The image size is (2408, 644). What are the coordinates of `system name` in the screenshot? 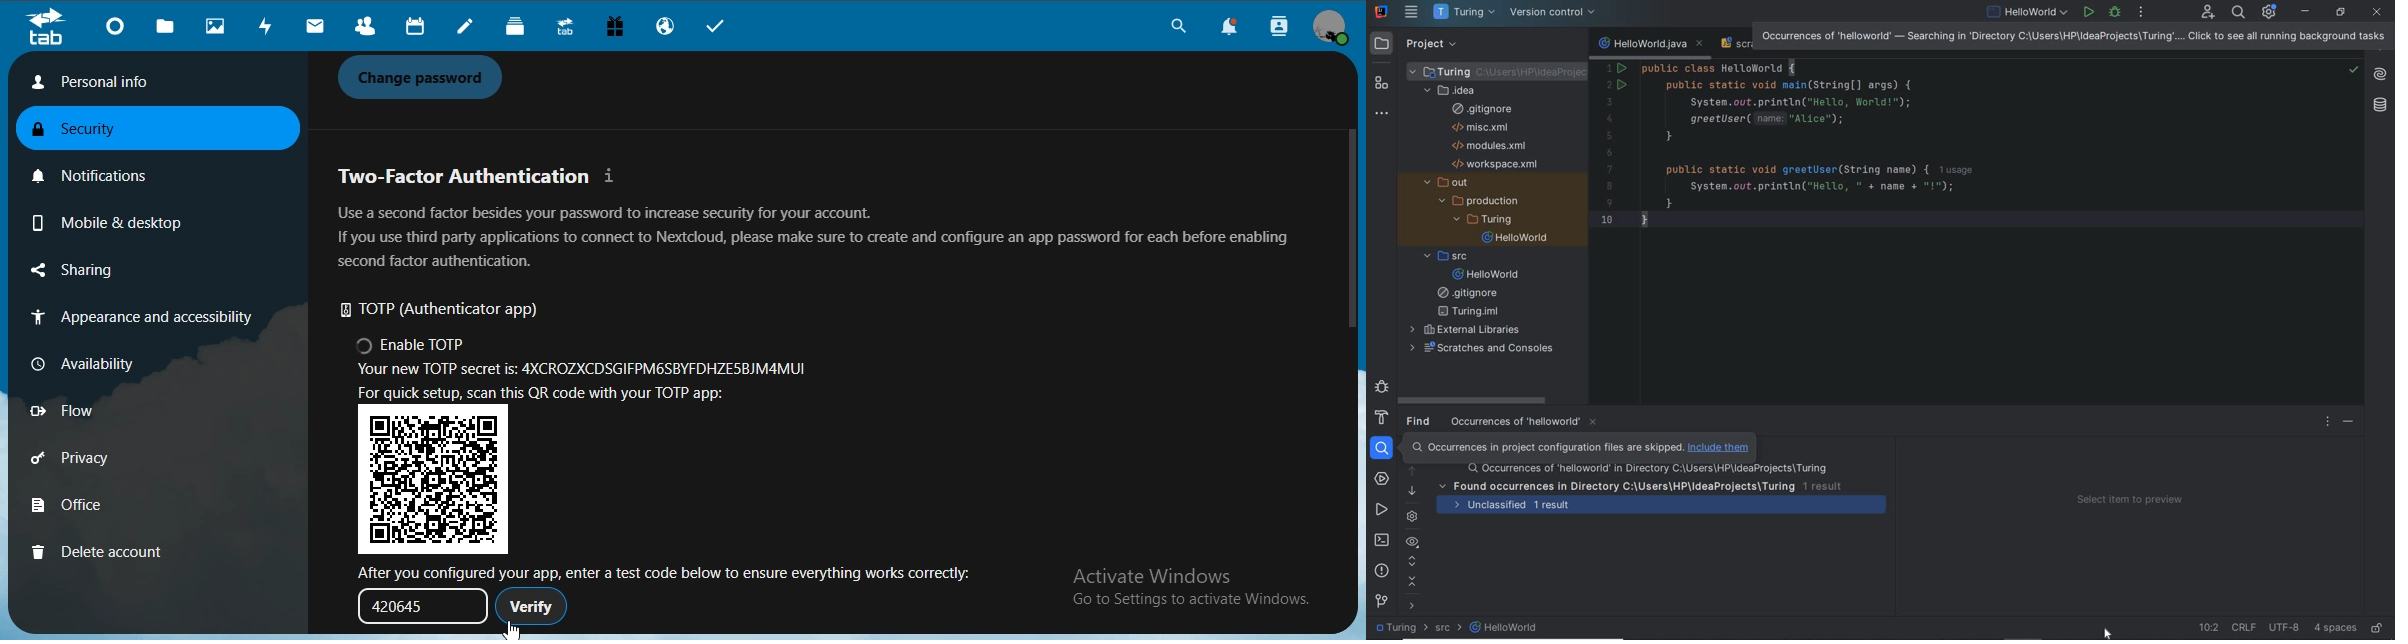 It's located at (1381, 12).